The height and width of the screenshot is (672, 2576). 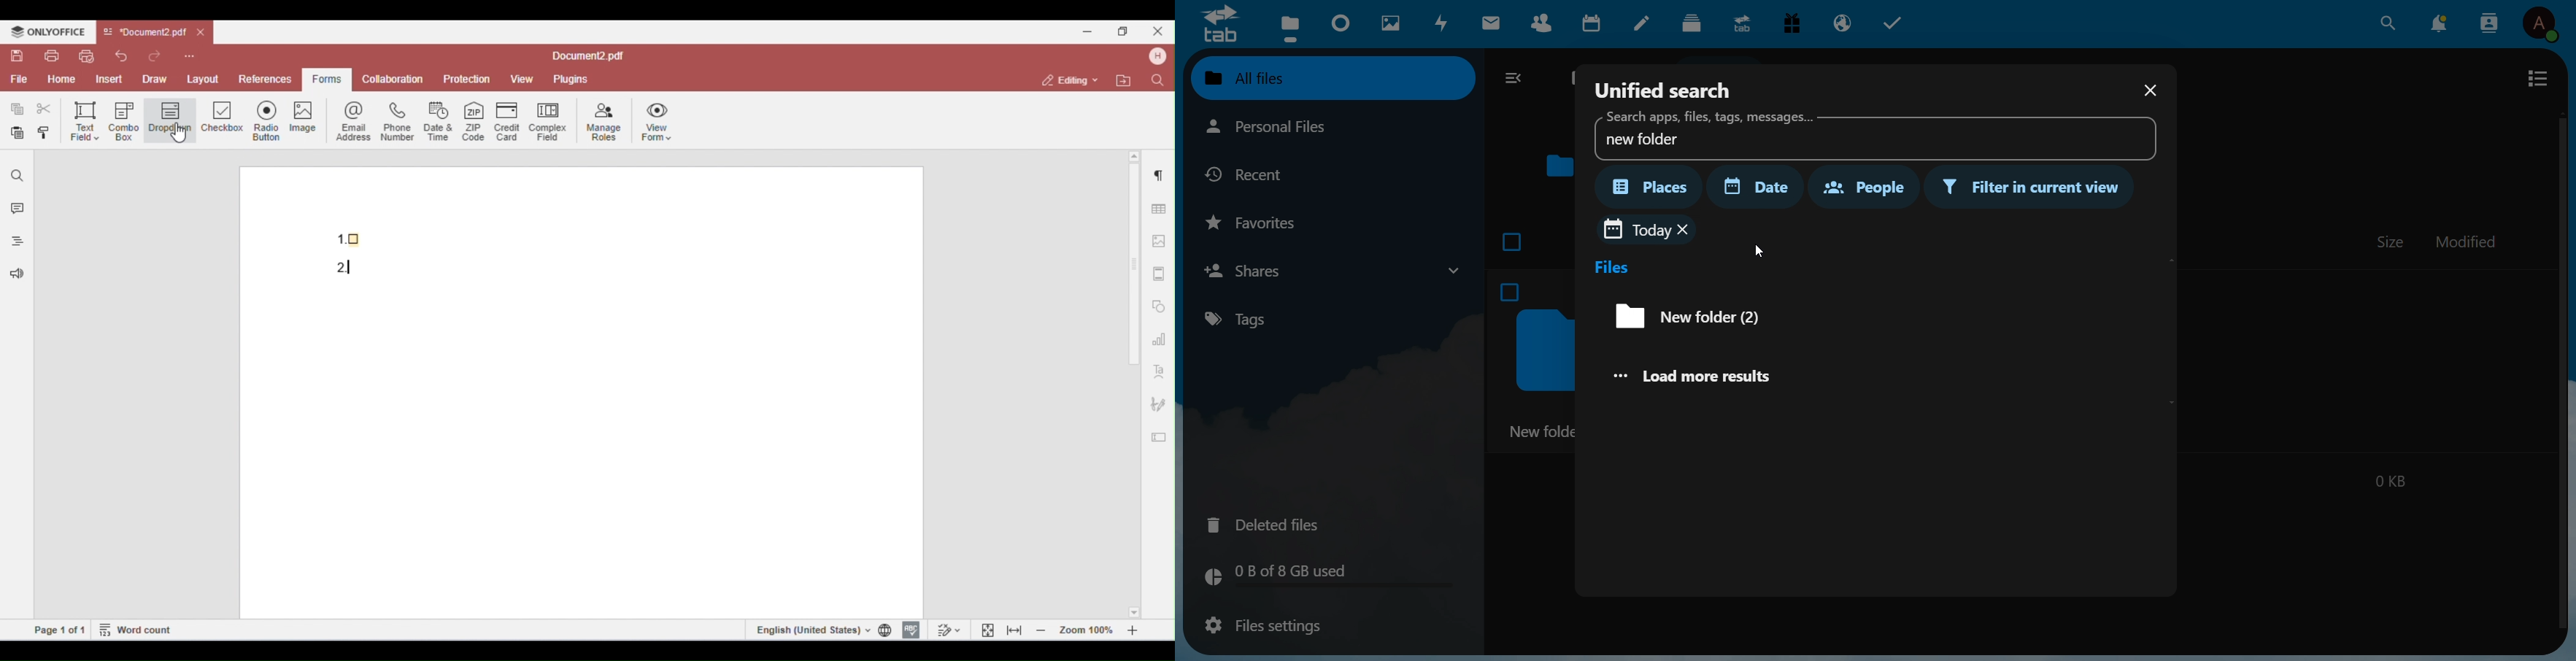 What do you see at coordinates (1706, 375) in the screenshot?
I see `load more results` at bounding box center [1706, 375].